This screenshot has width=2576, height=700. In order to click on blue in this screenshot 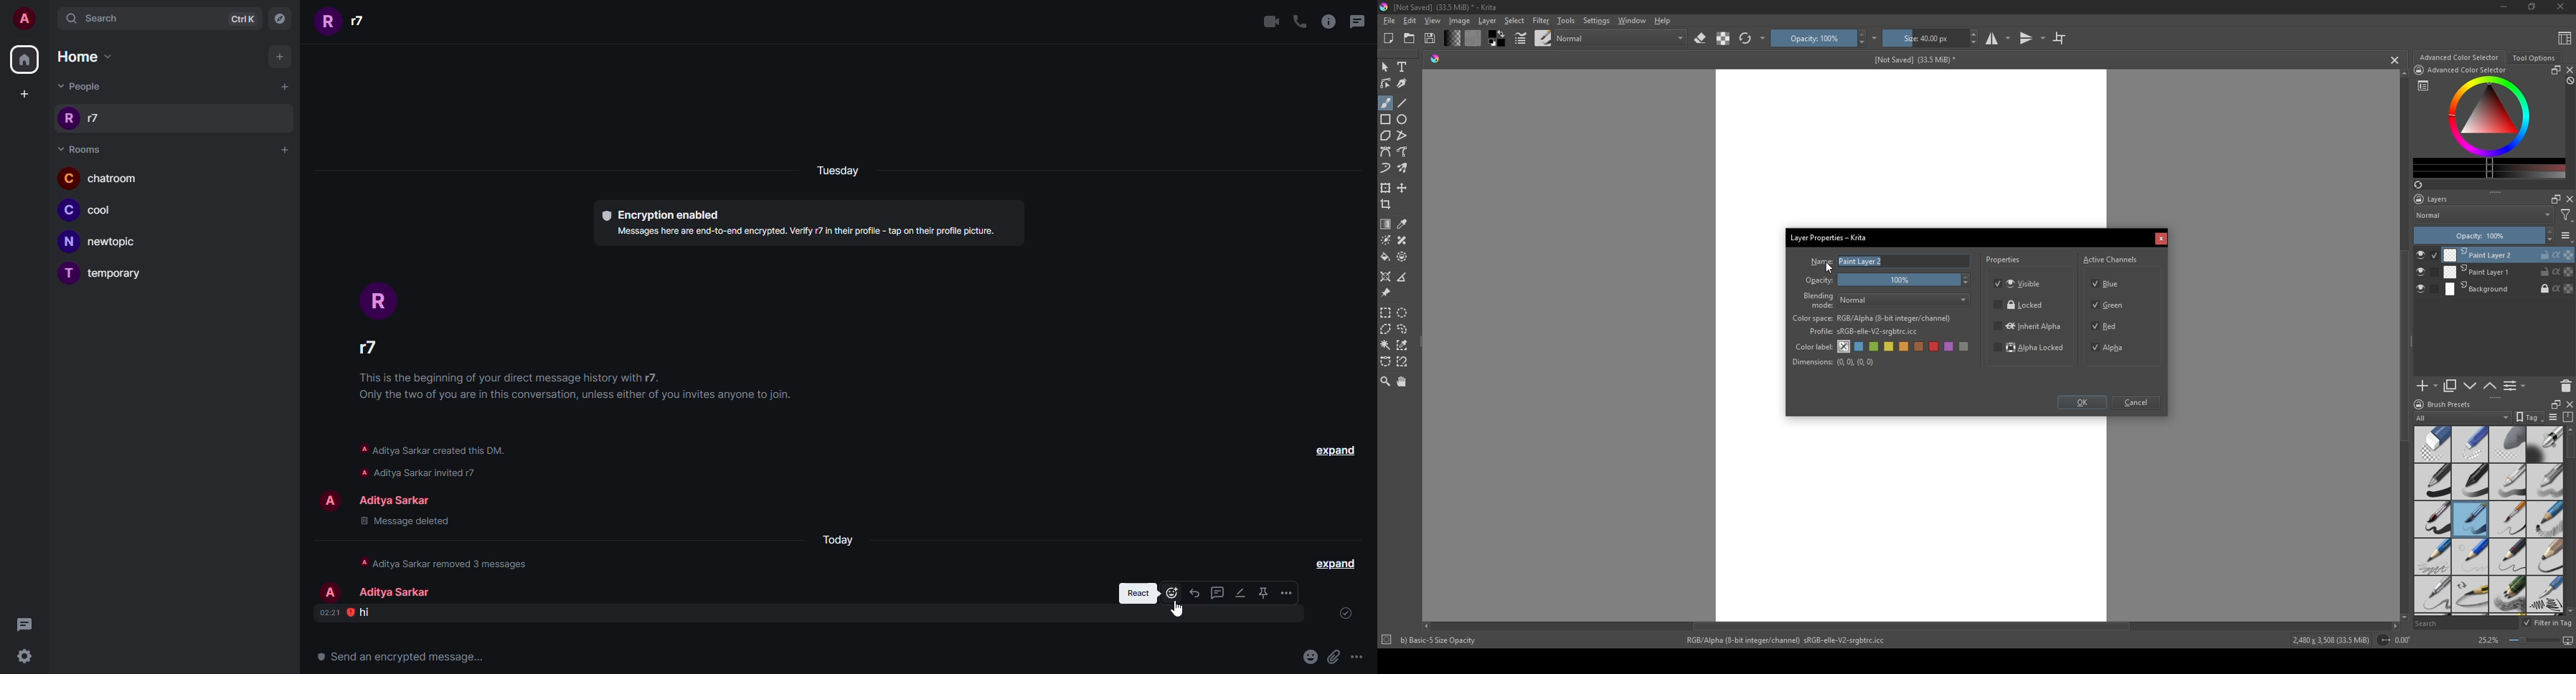, I will do `click(1860, 347)`.